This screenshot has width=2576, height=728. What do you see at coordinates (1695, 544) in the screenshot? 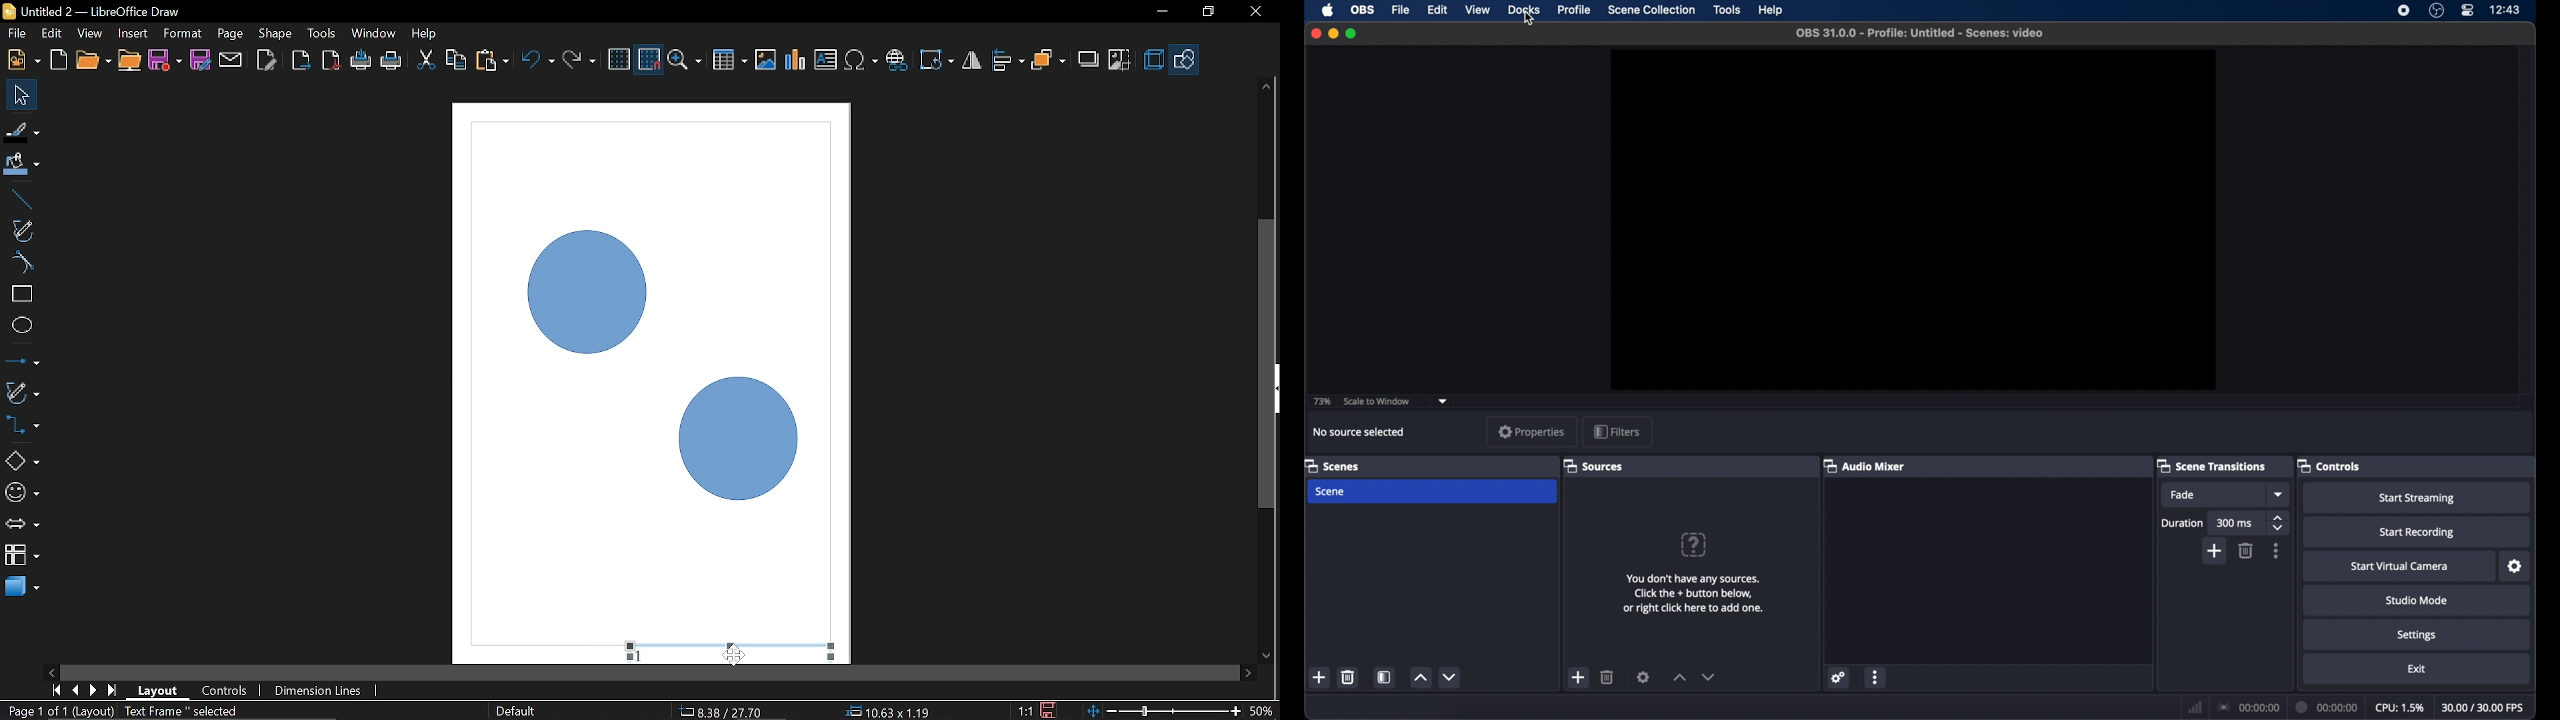
I see `question mark icon` at bounding box center [1695, 544].